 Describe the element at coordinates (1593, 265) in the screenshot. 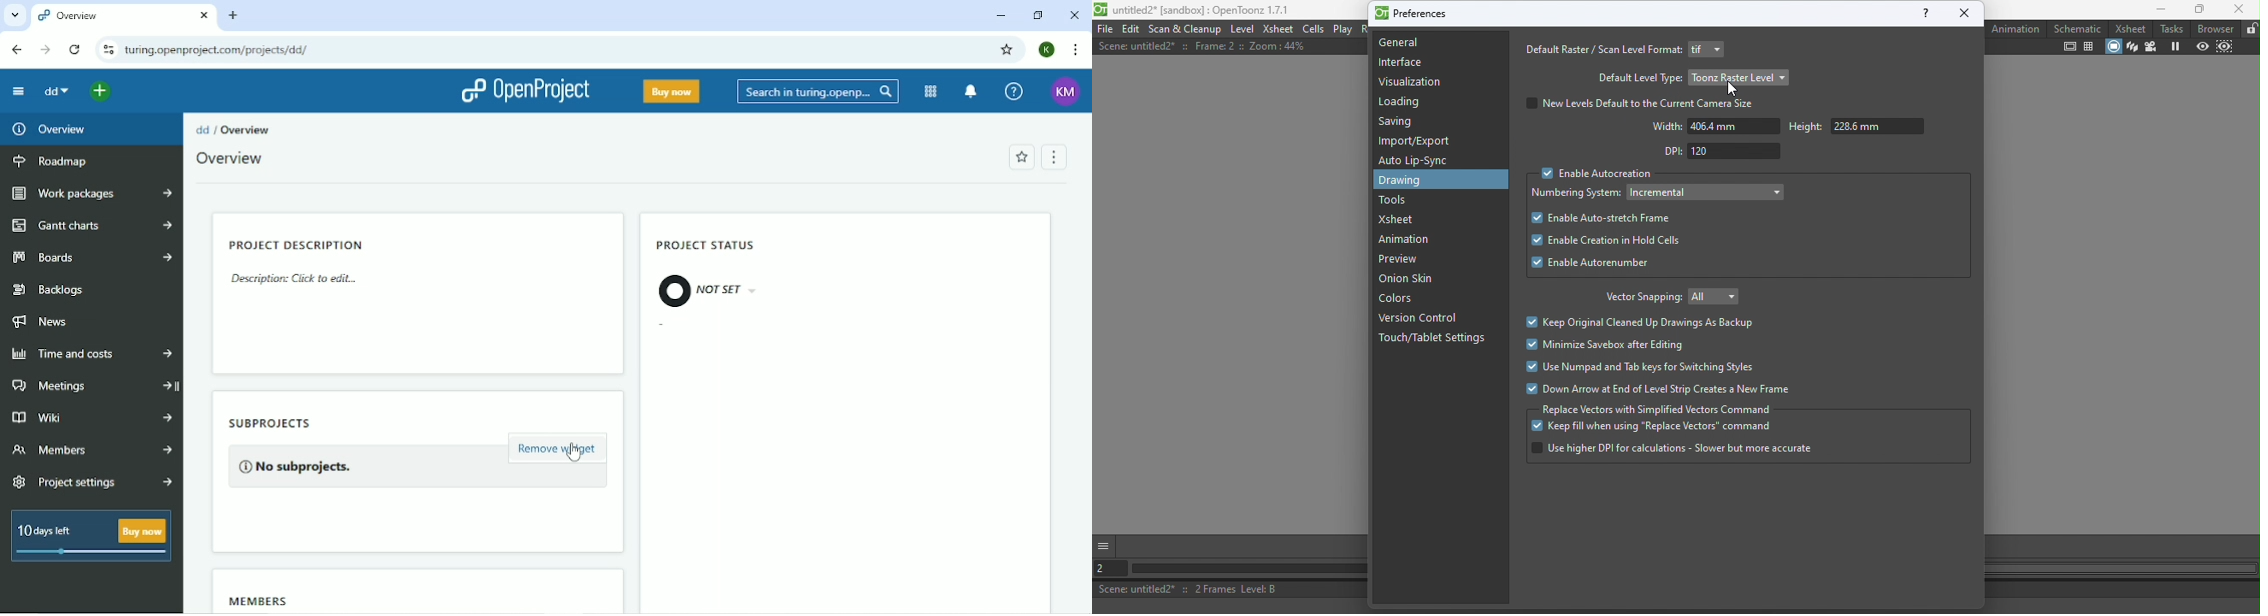

I see `Enable autorenumber` at that location.